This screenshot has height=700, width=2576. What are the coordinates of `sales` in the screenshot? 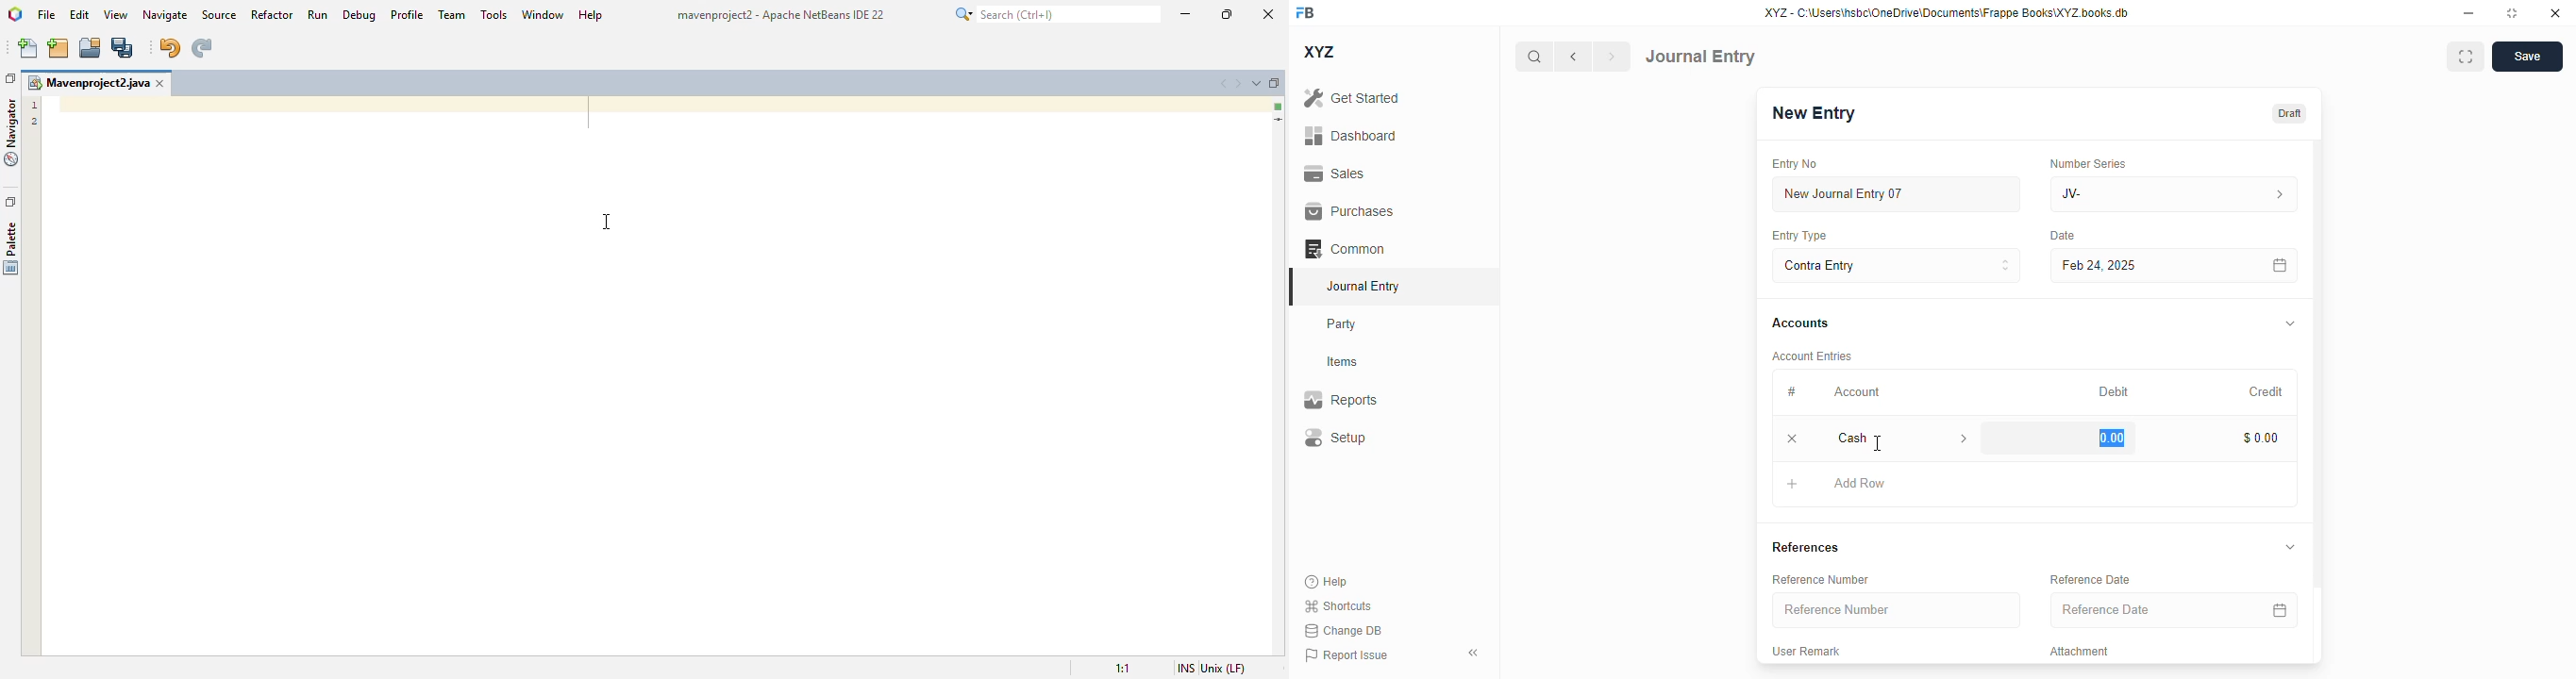 It's located at (1334, 174).